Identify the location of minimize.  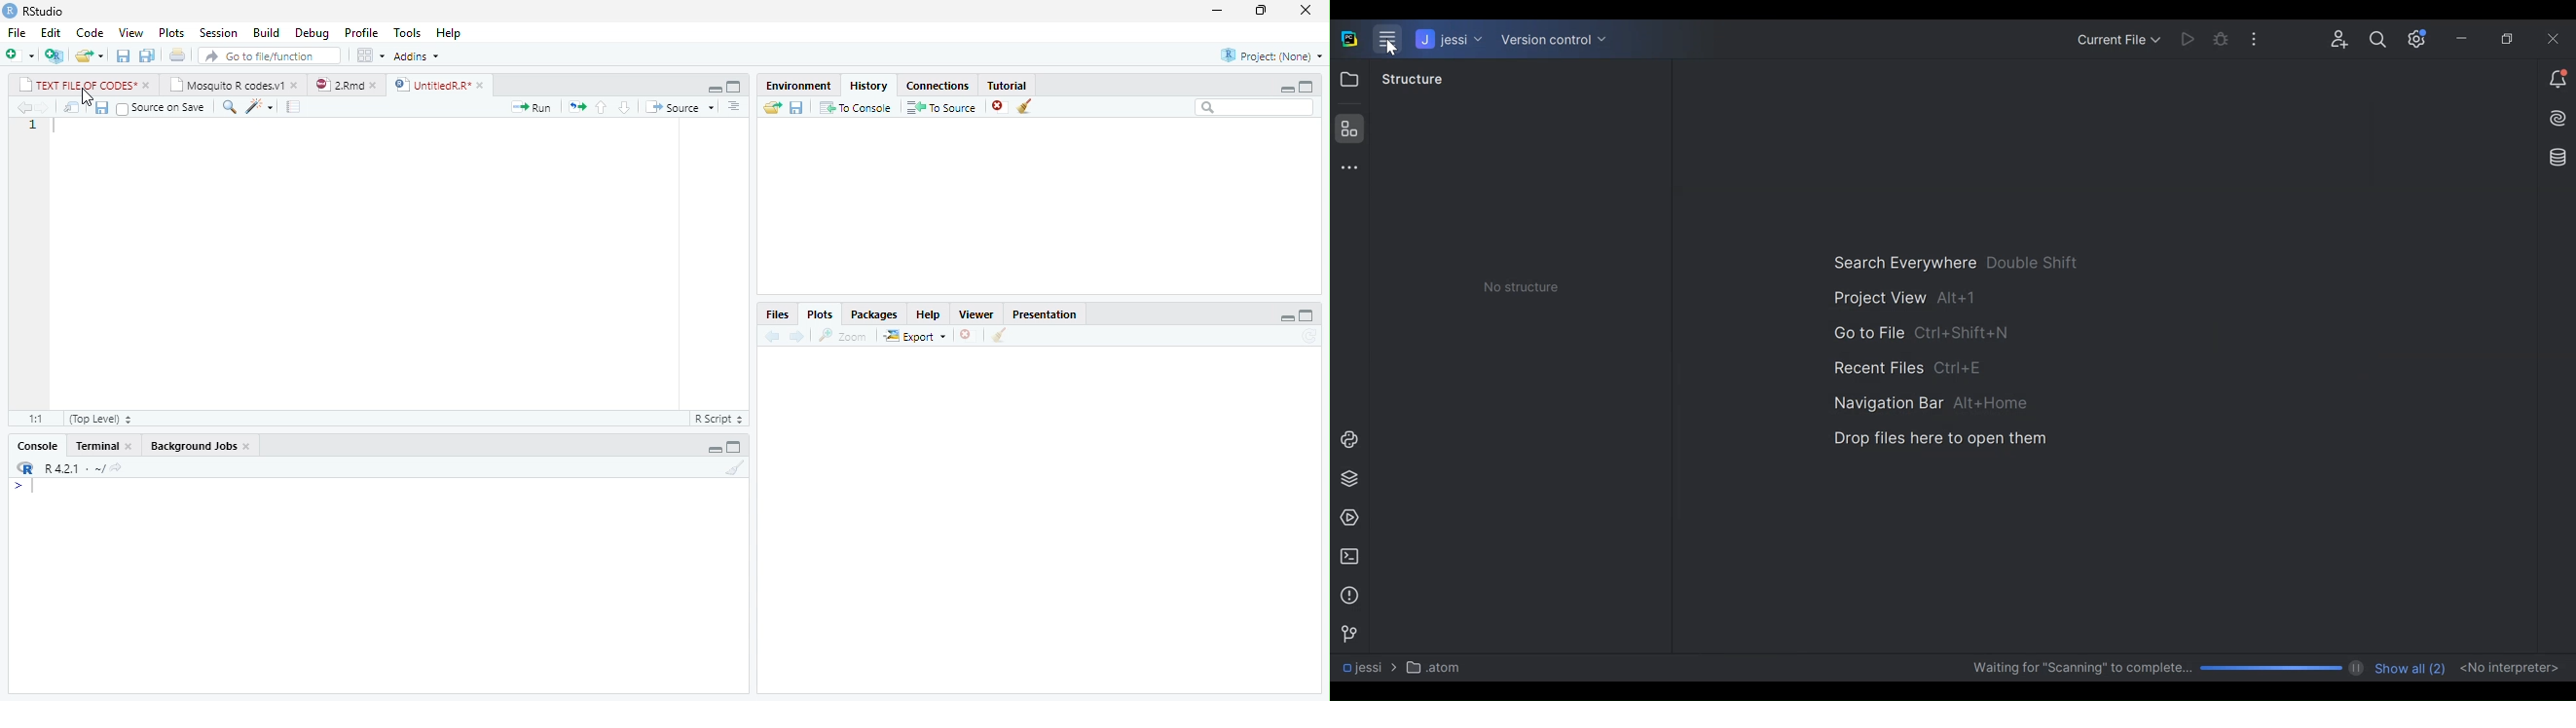
(1286, 89).